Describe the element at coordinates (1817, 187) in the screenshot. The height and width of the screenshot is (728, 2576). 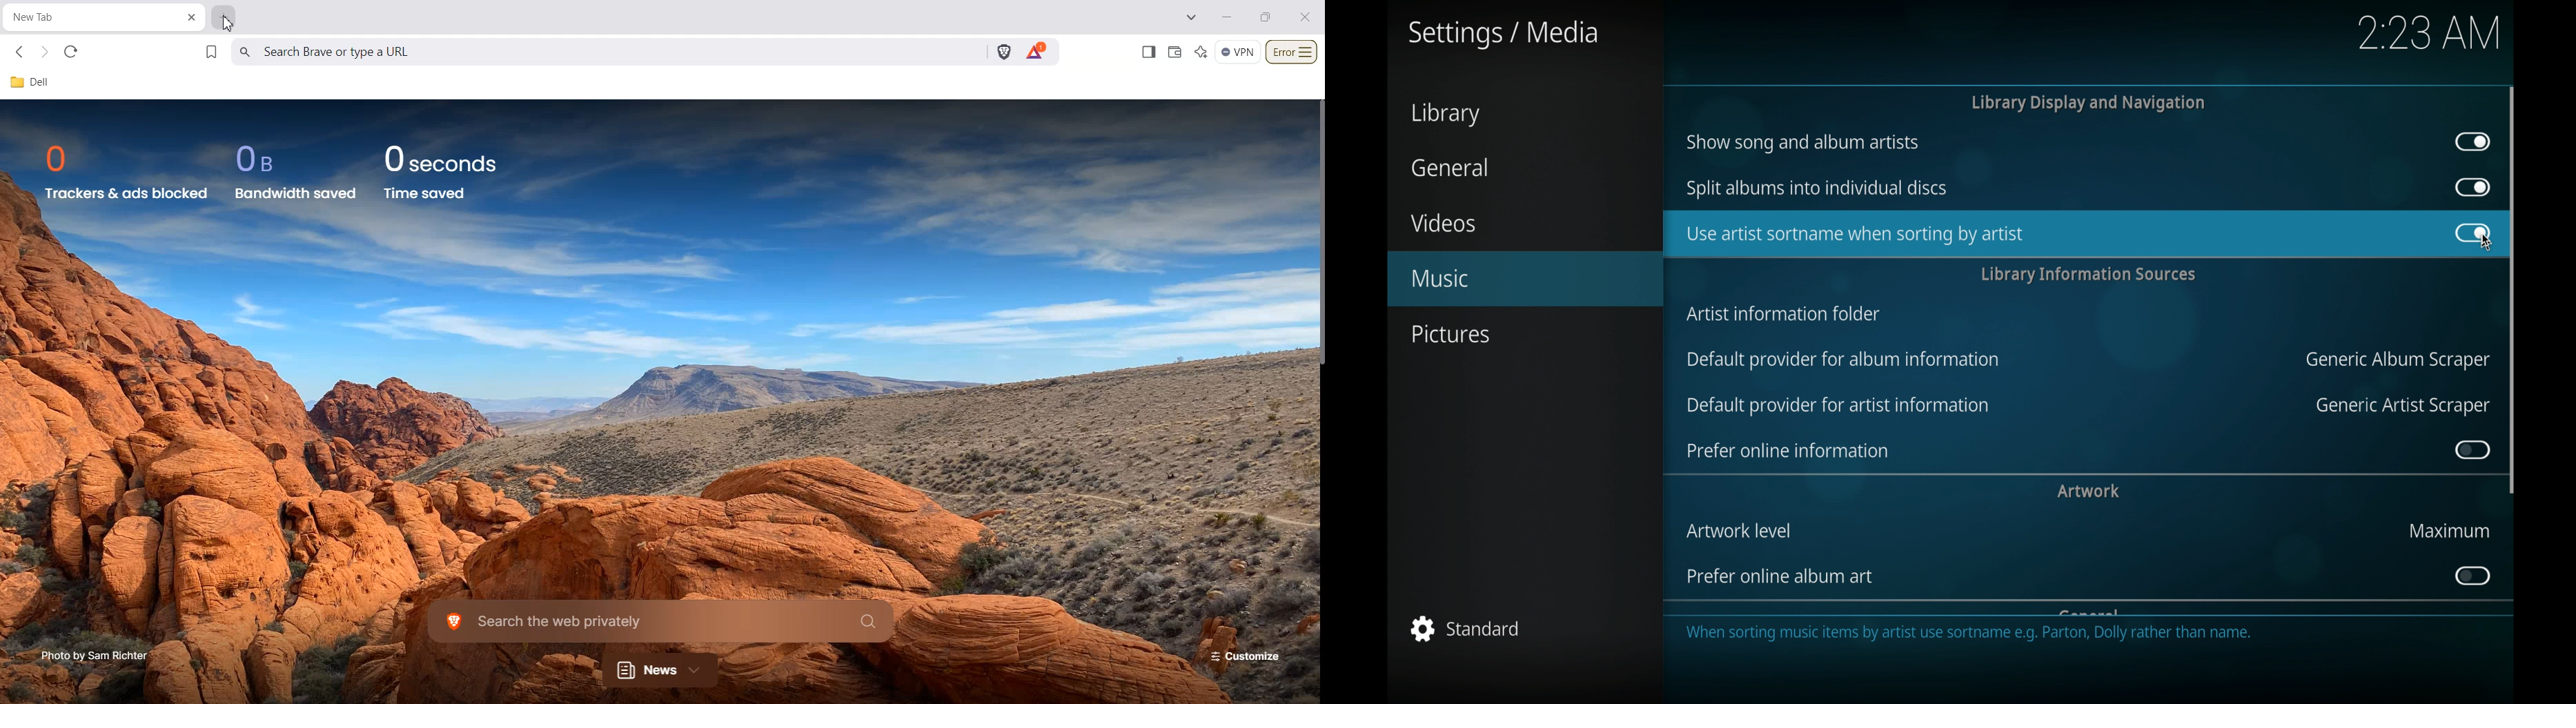
I see `split albums into individual discs` at that location.